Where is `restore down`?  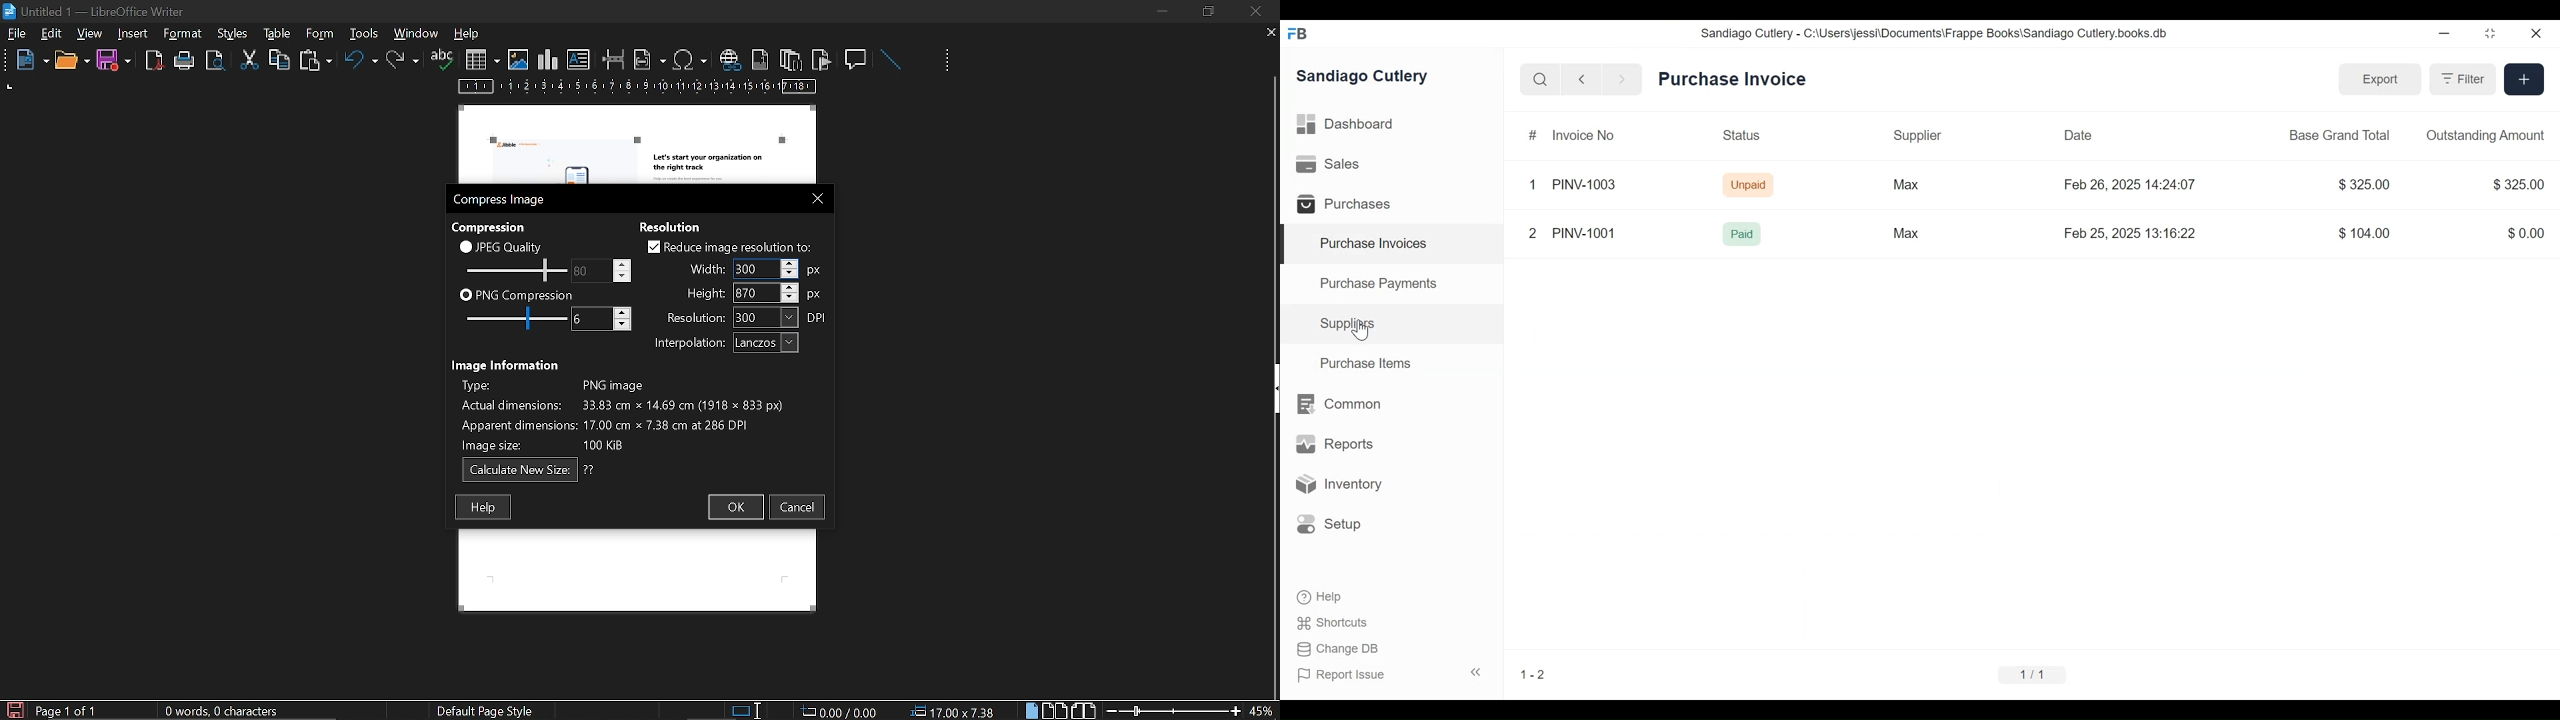 restore down is located at coordinates (1211, 11).